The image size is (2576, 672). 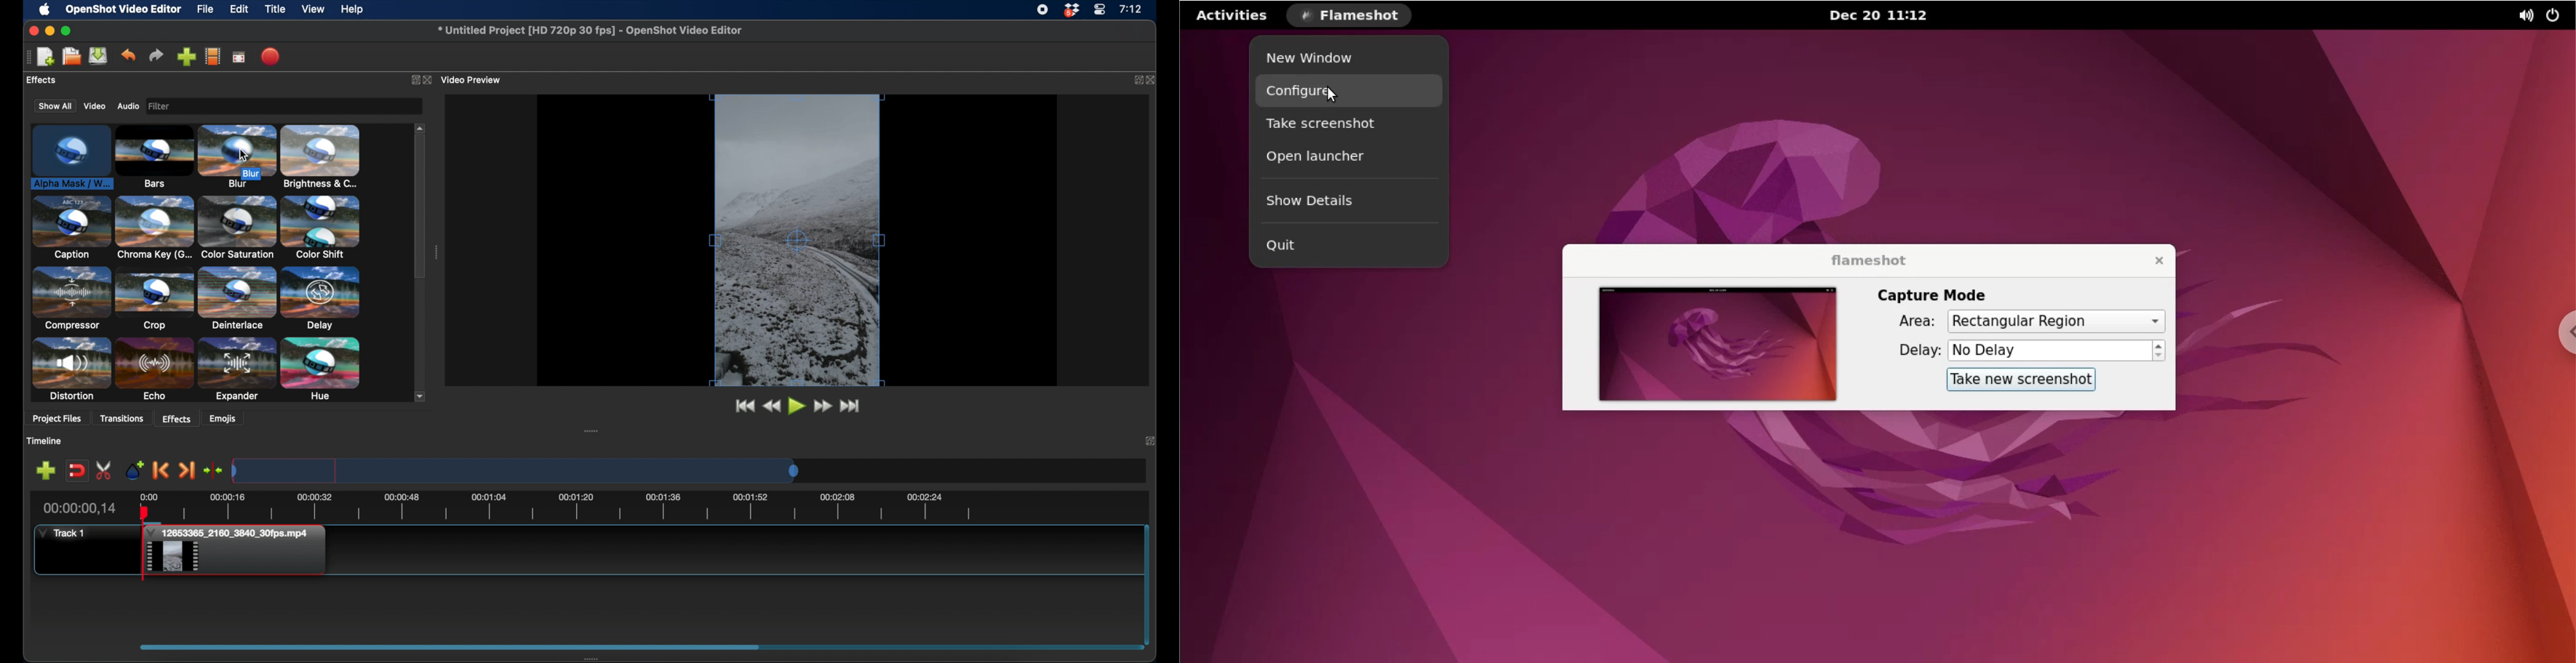 I want to click on choose profile, so click(x=213, y=56).